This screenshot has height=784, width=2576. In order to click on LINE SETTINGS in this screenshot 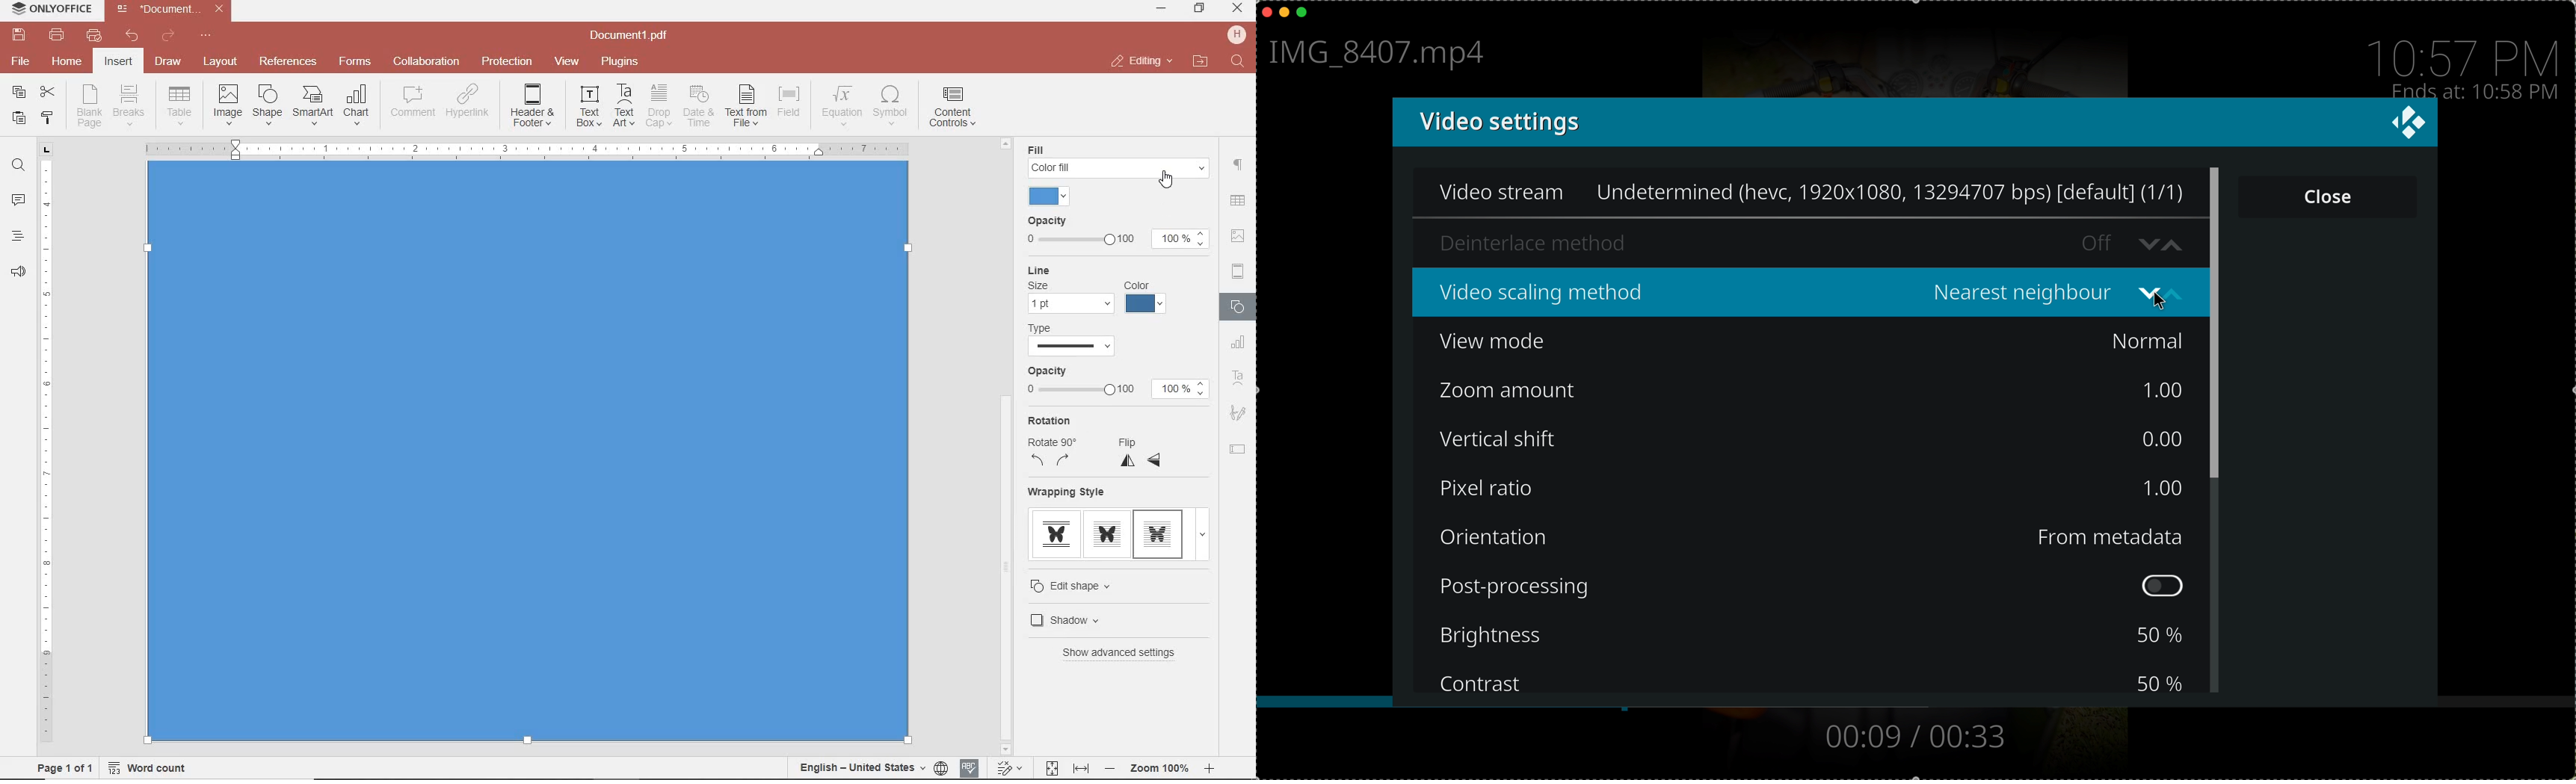, I will do `click(1100, 289)`.